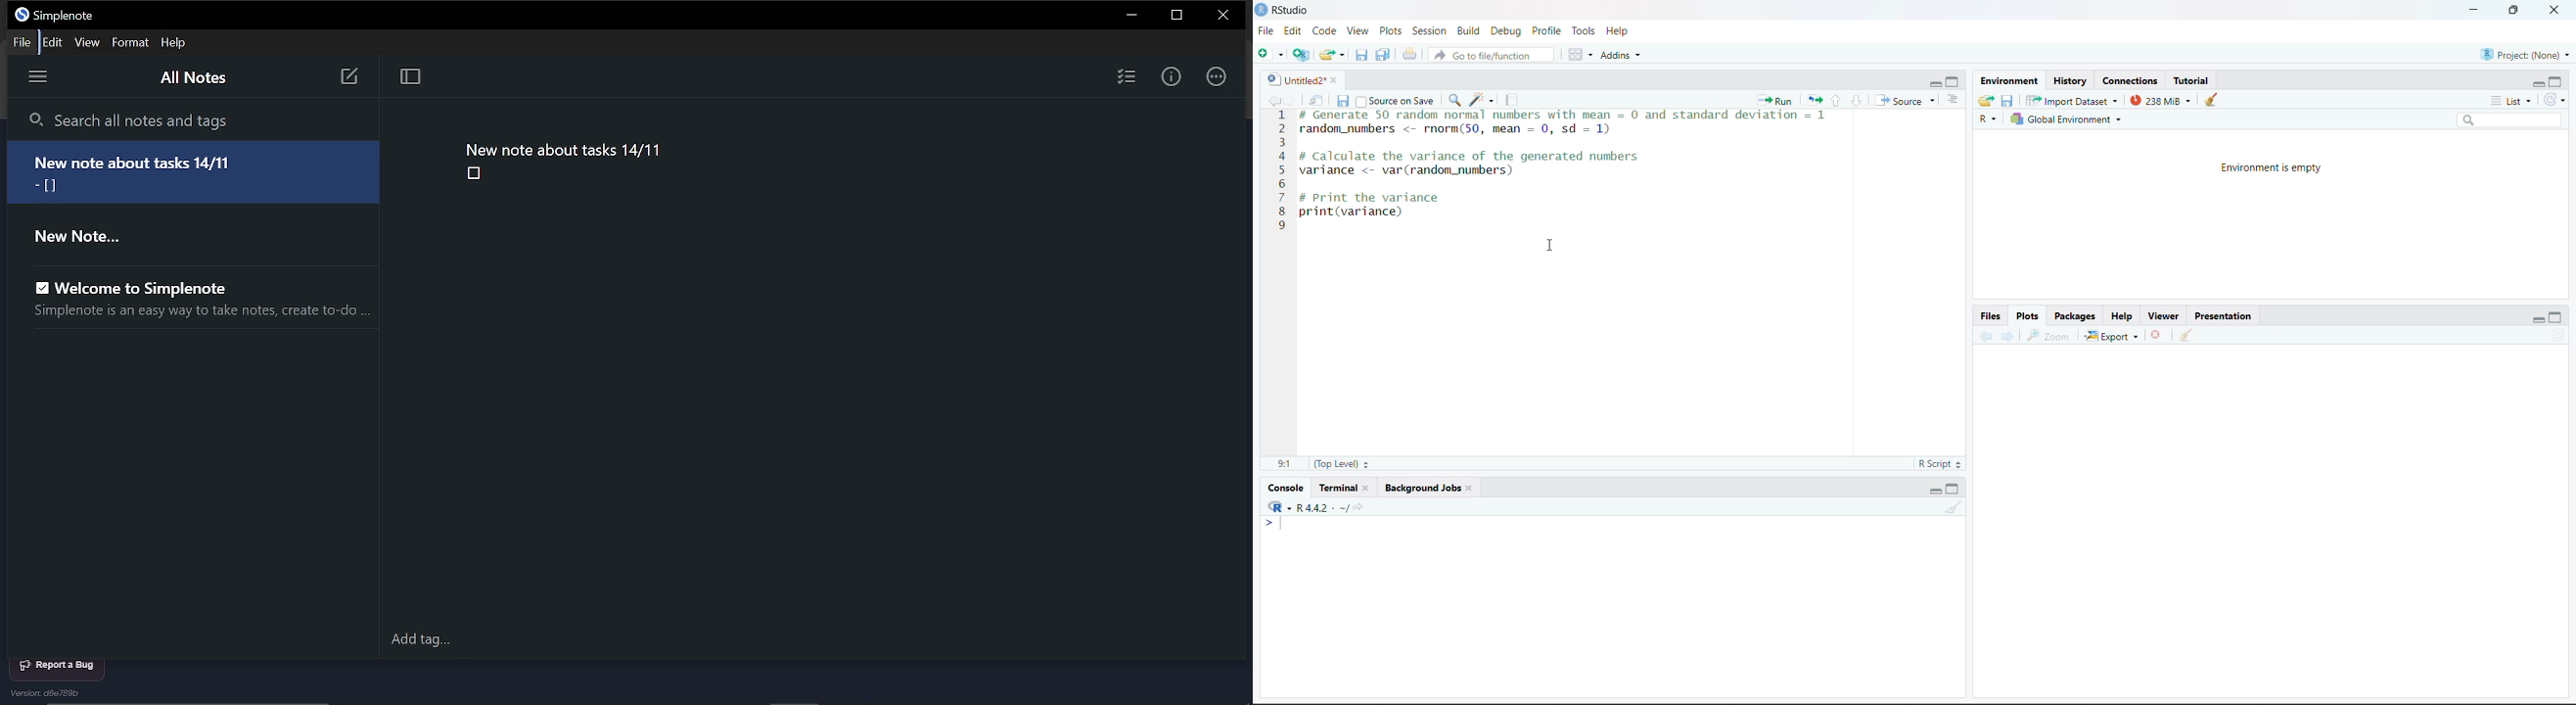 The image size is (2576, 728). Describe the element at coordinates (2556, 81) in the screenshot. I see `maximize` at that location.